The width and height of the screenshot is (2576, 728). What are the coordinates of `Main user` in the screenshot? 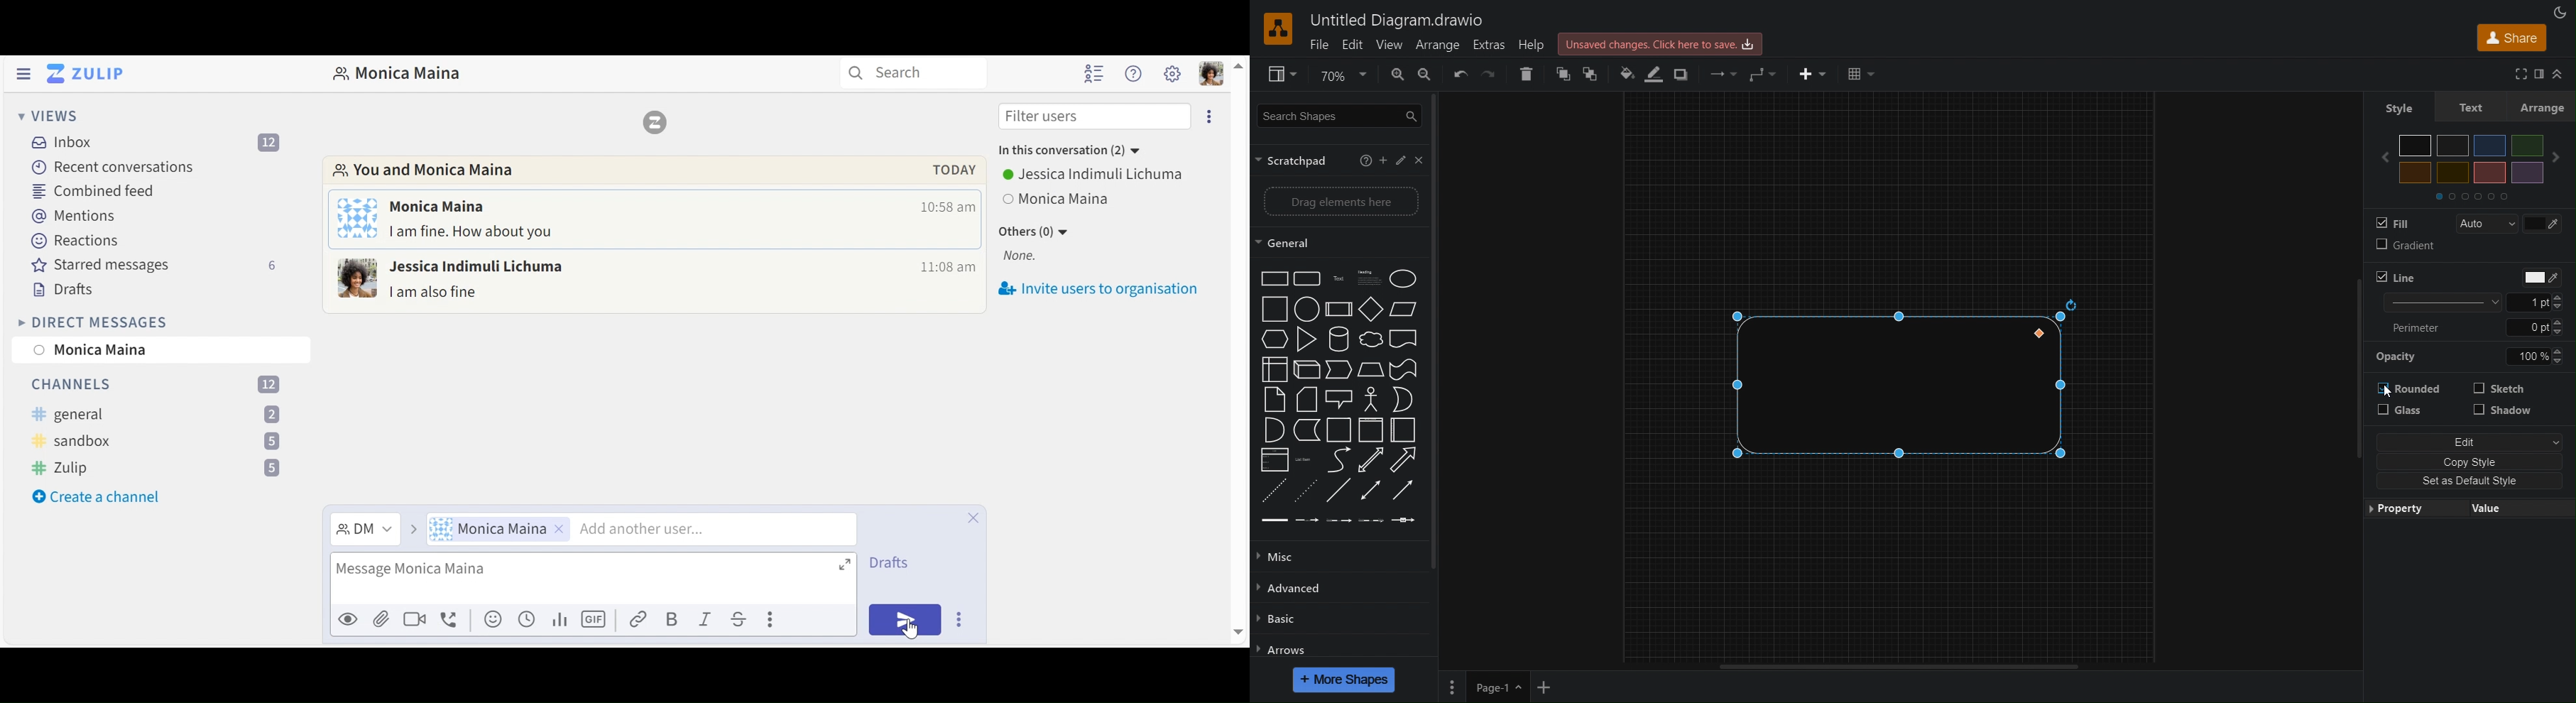 It's located at (1172, 74).